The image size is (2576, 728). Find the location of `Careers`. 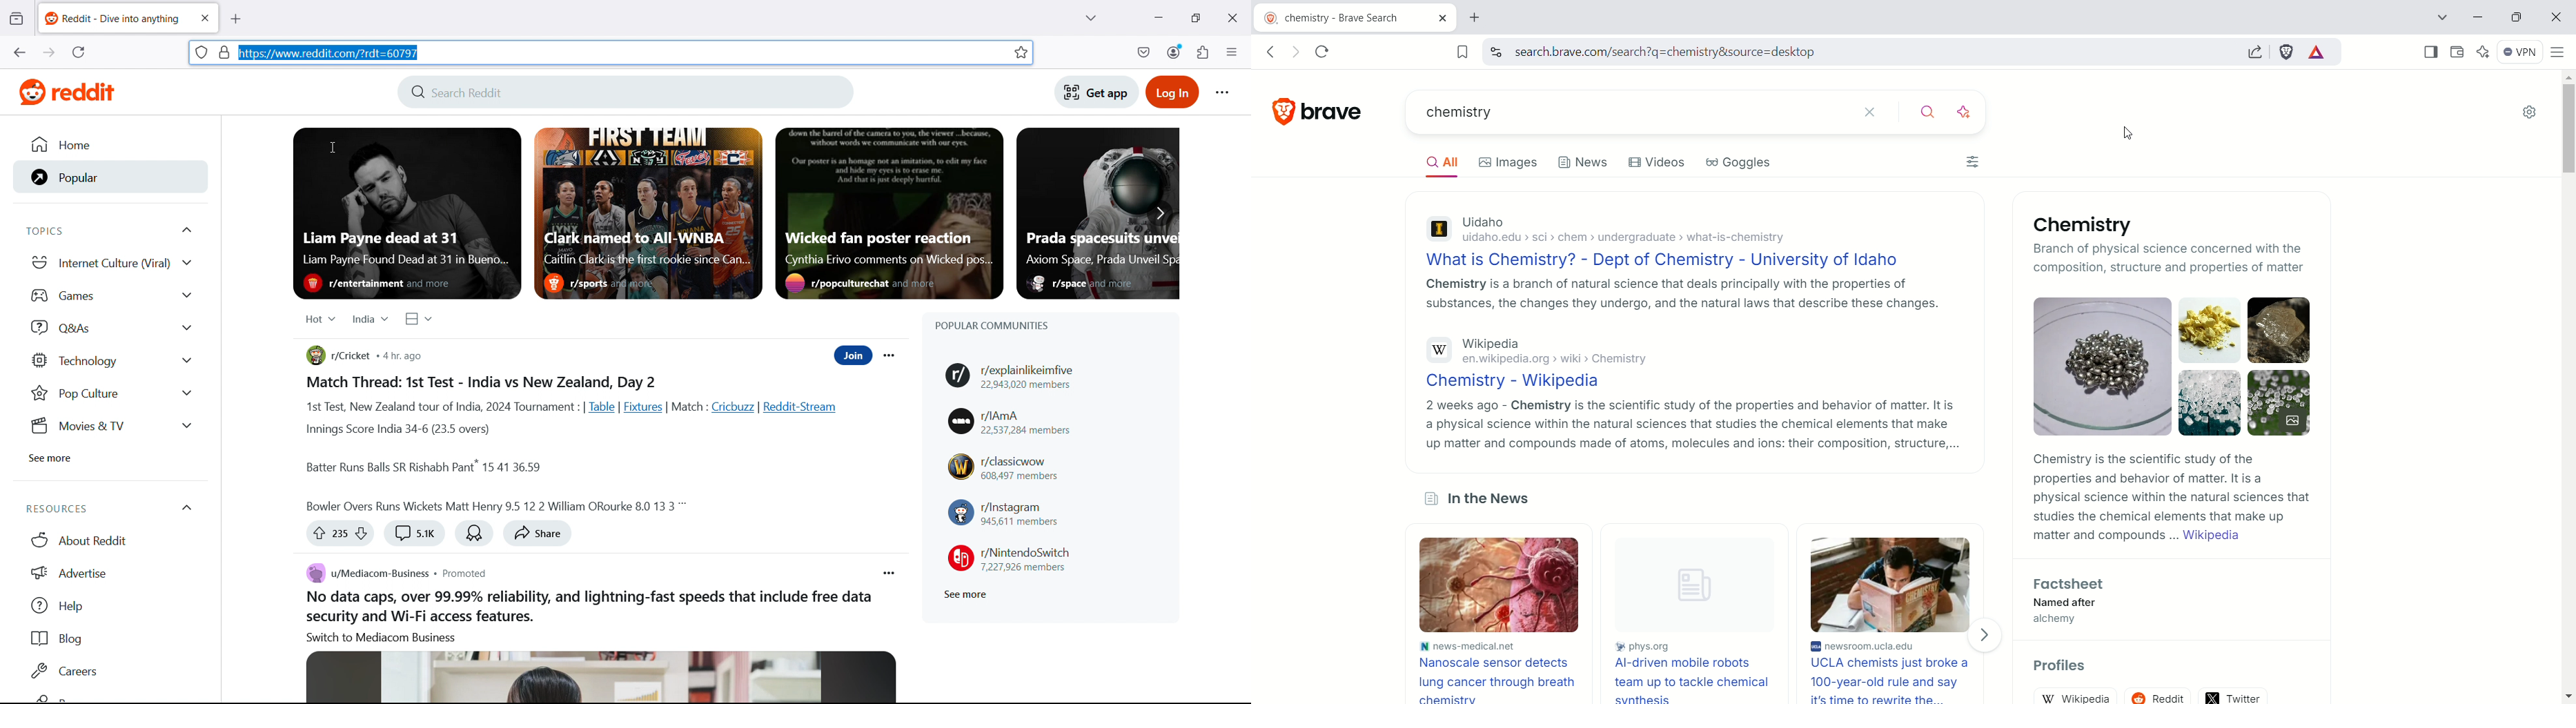

Careers is located at coordinates (108, 671).